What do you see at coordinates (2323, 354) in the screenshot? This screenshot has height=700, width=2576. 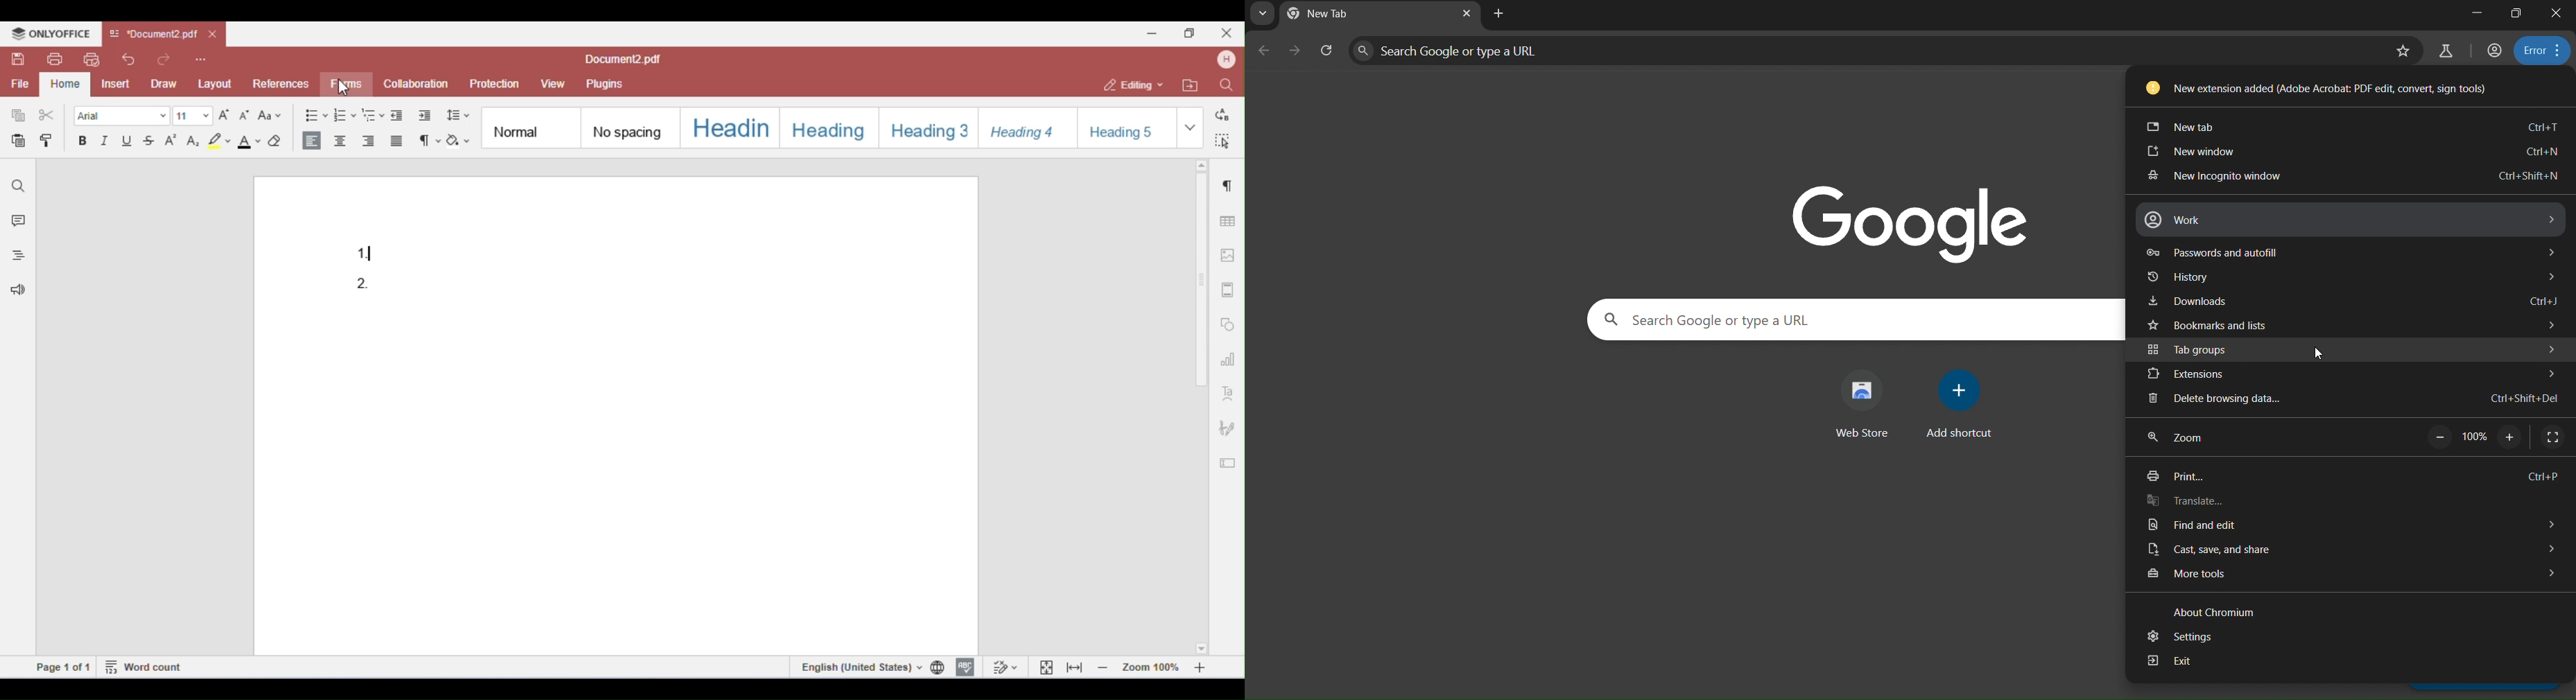 I see `cursor` at bounding box center [2323, 354].